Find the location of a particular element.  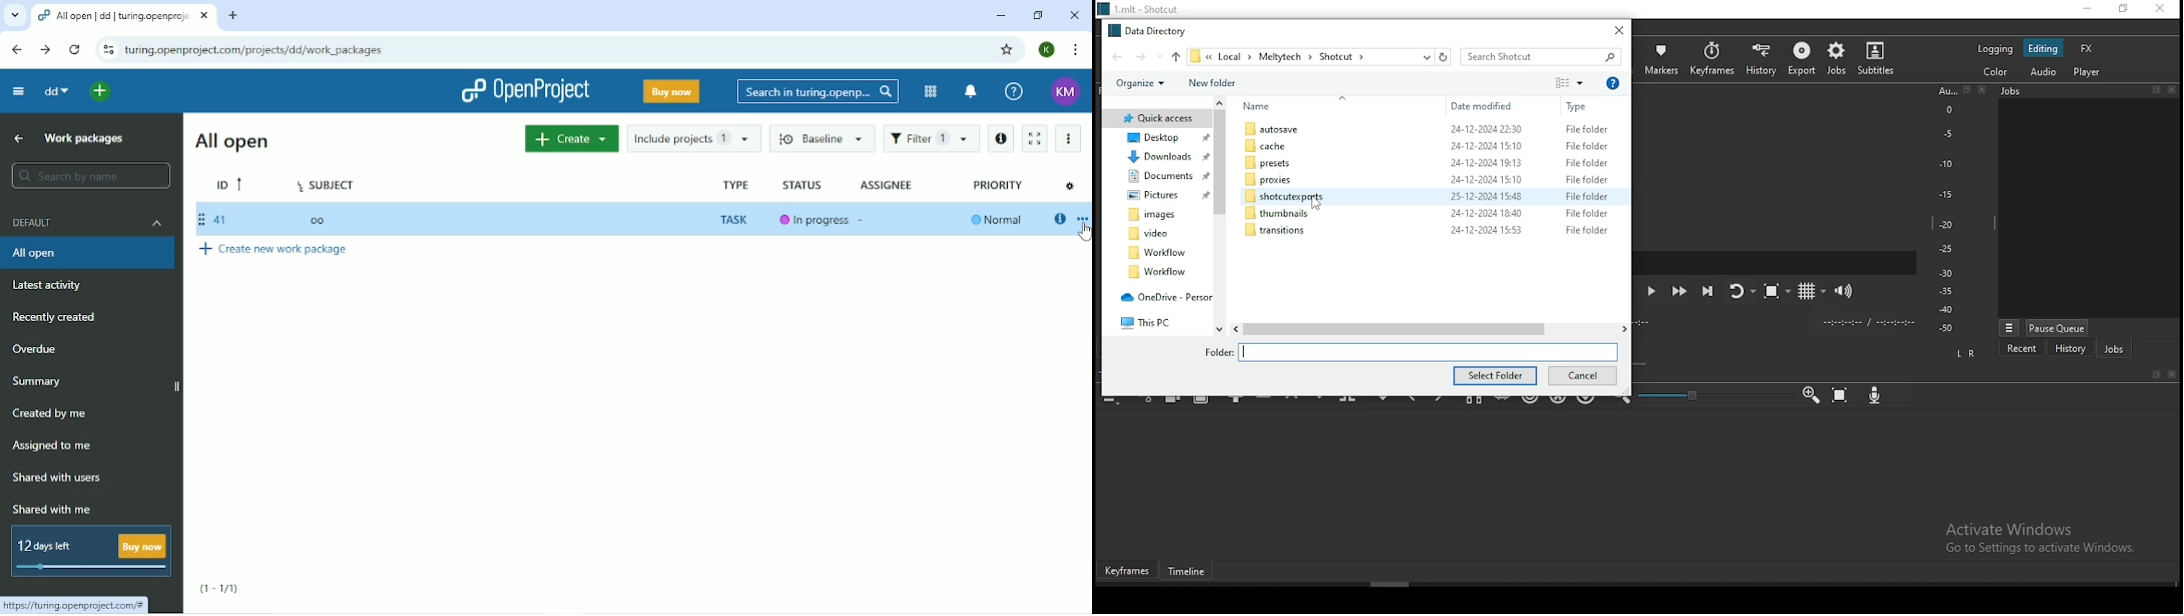

local folder is located at coordinates (1282, 144).